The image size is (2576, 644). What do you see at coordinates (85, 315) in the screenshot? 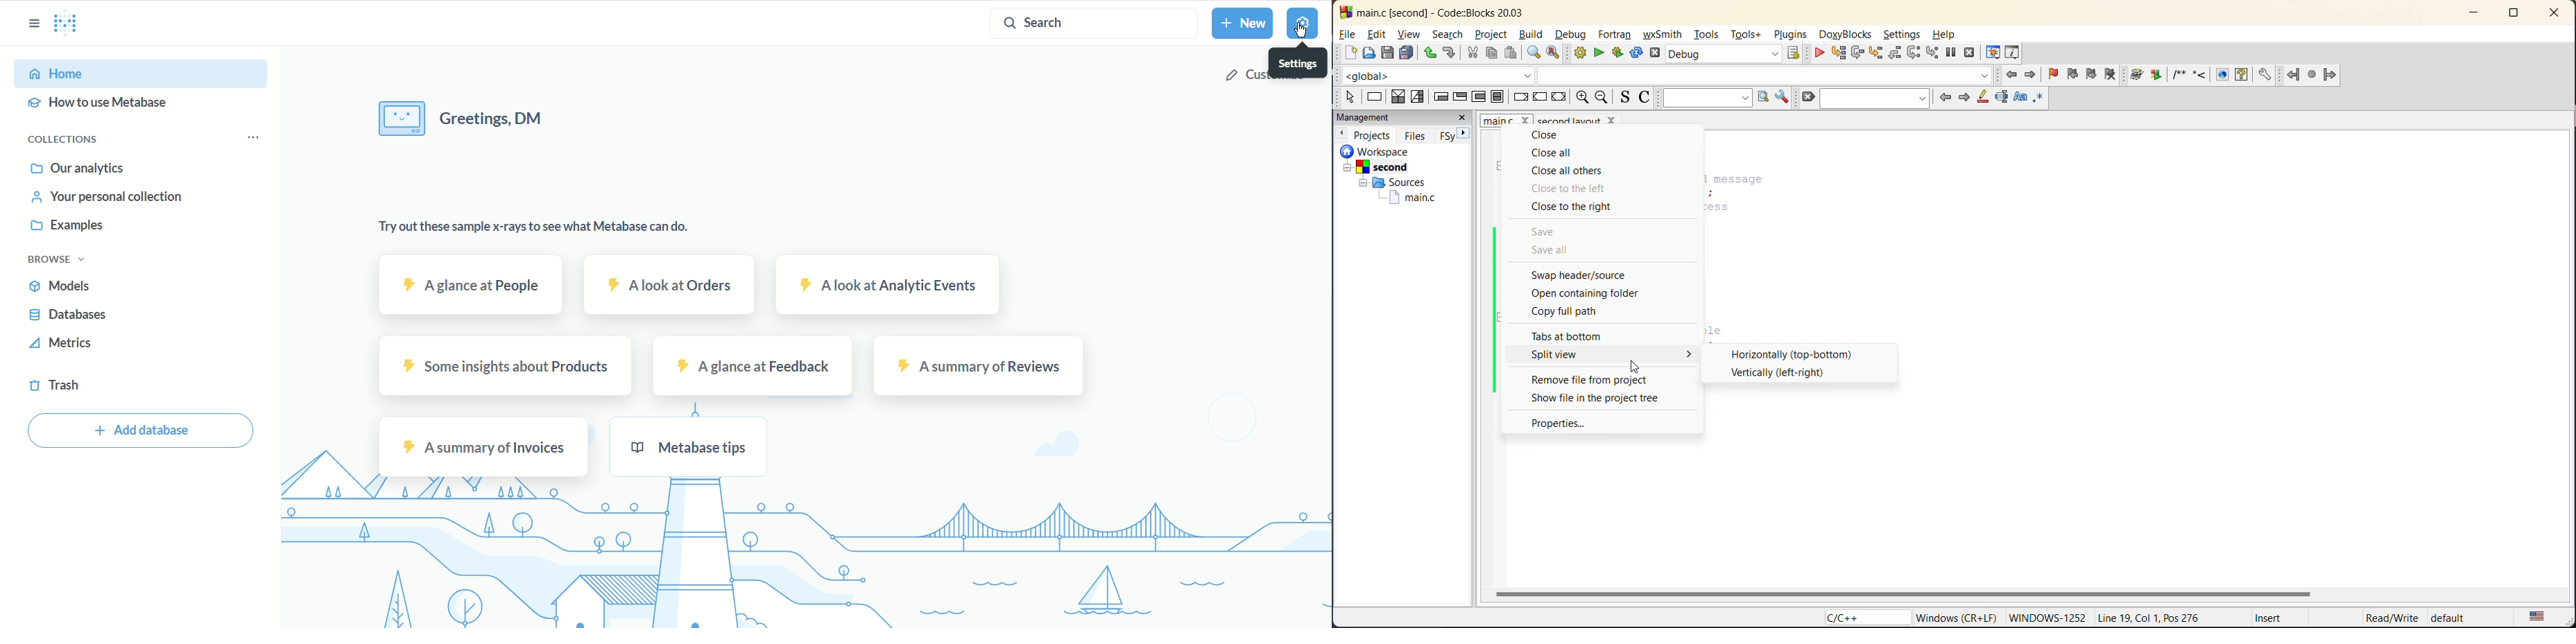
I see `Databases` at bounding box center [85, 315].